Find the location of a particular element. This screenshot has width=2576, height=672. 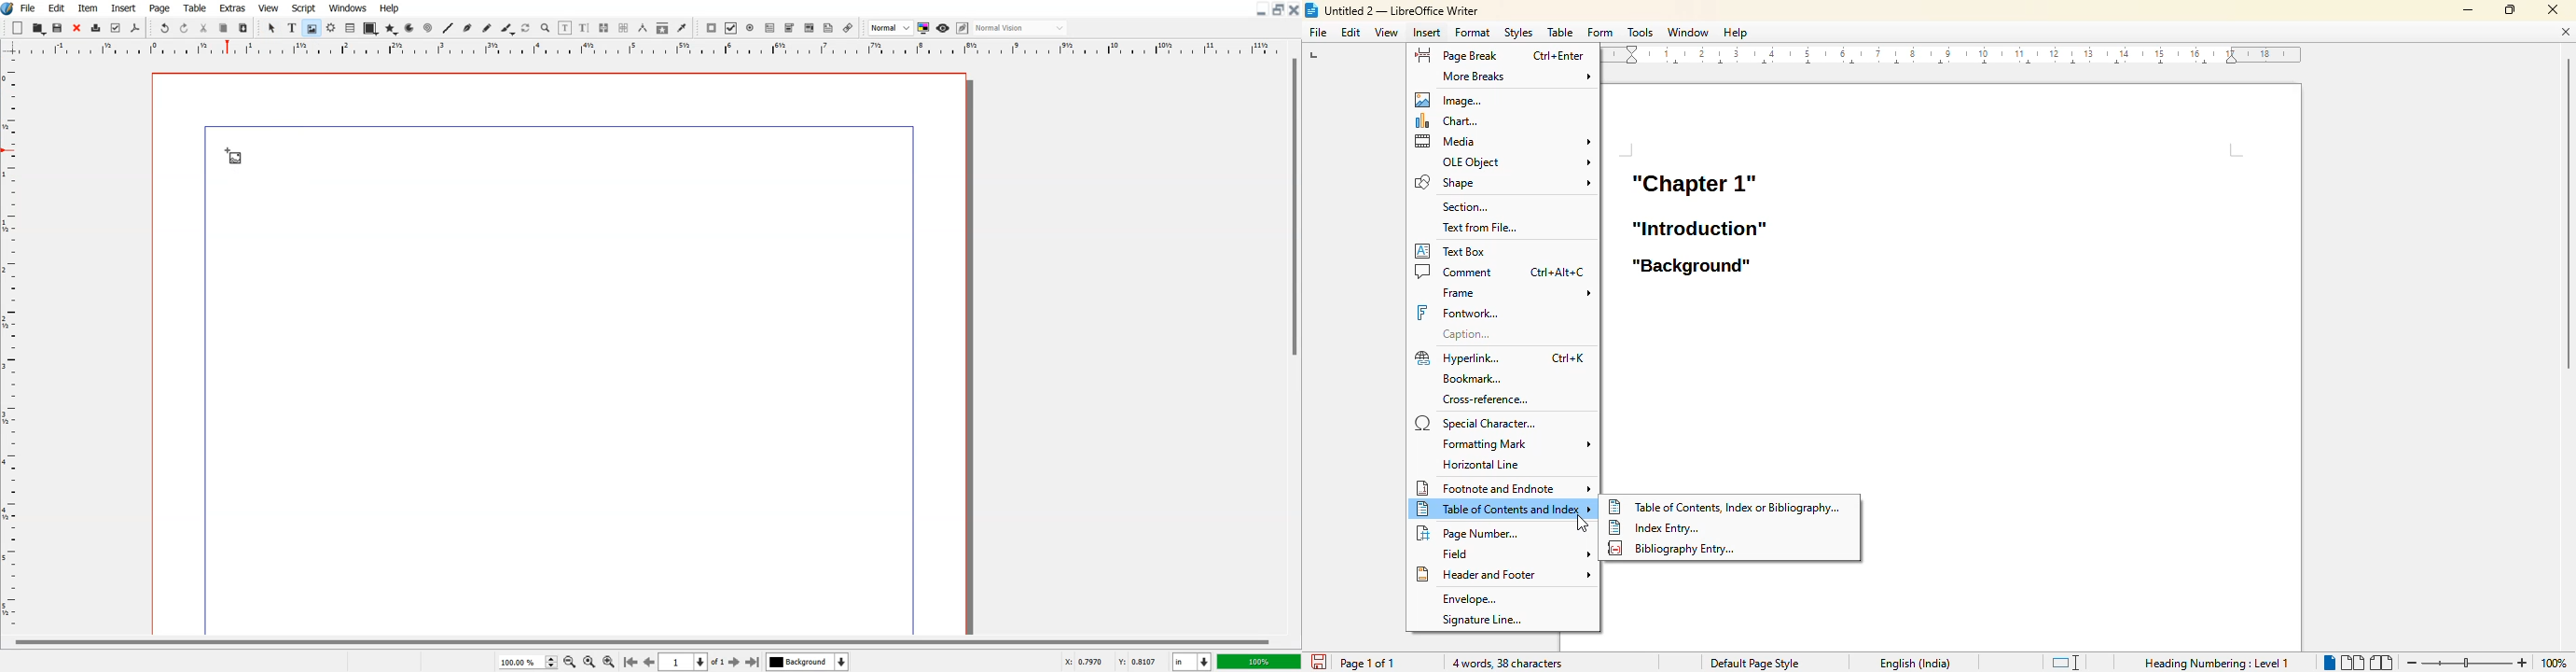

Select the current layer is located at coordinates (807, 661).